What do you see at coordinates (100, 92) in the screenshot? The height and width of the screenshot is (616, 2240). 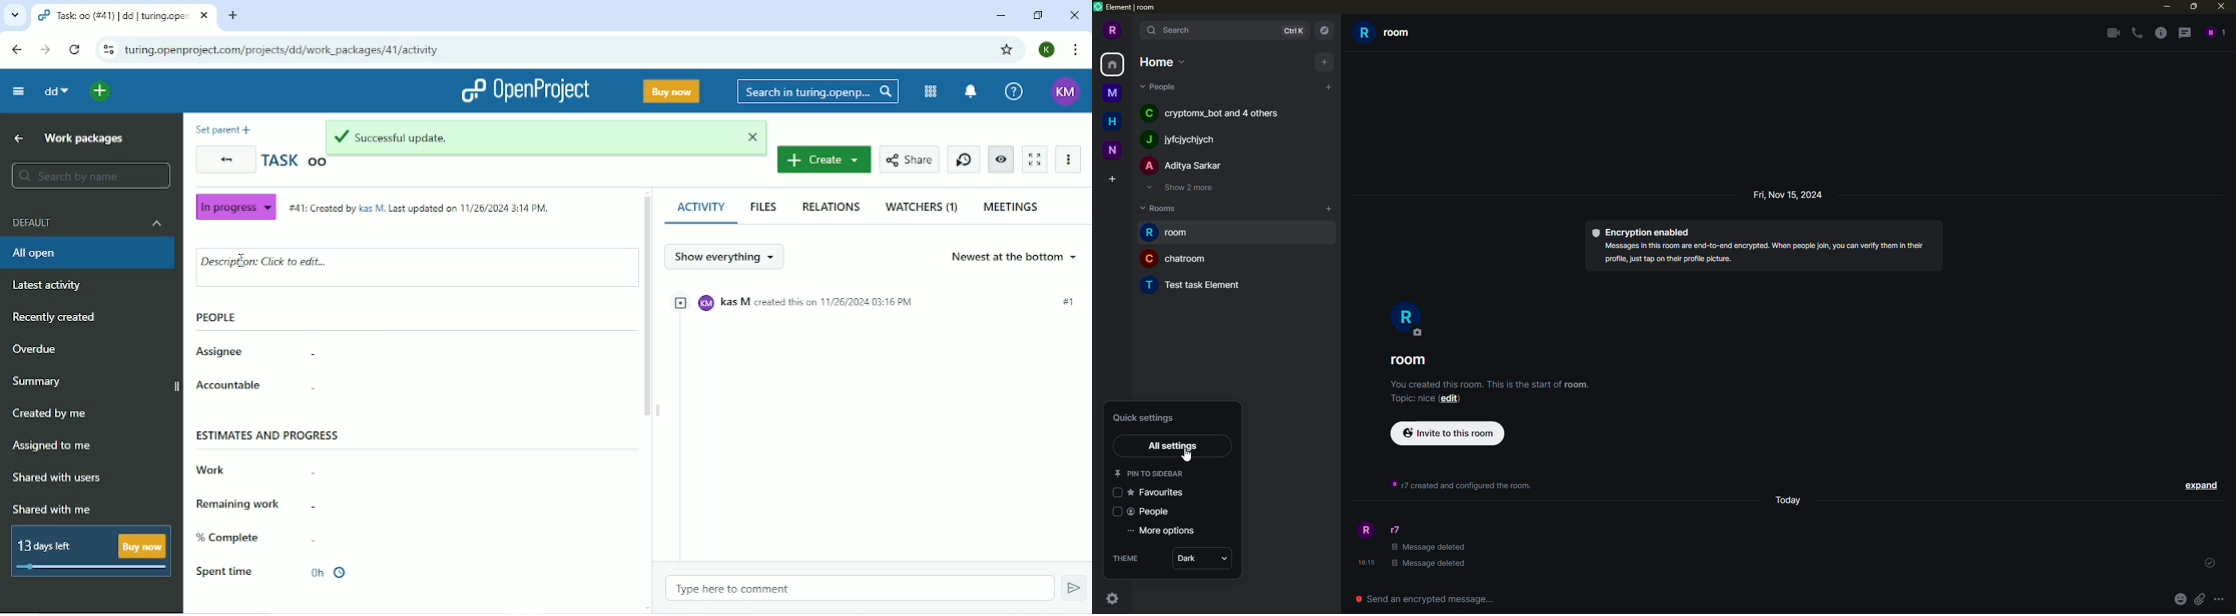 I see `Open quick add menu` at bounding box center [100, 92].